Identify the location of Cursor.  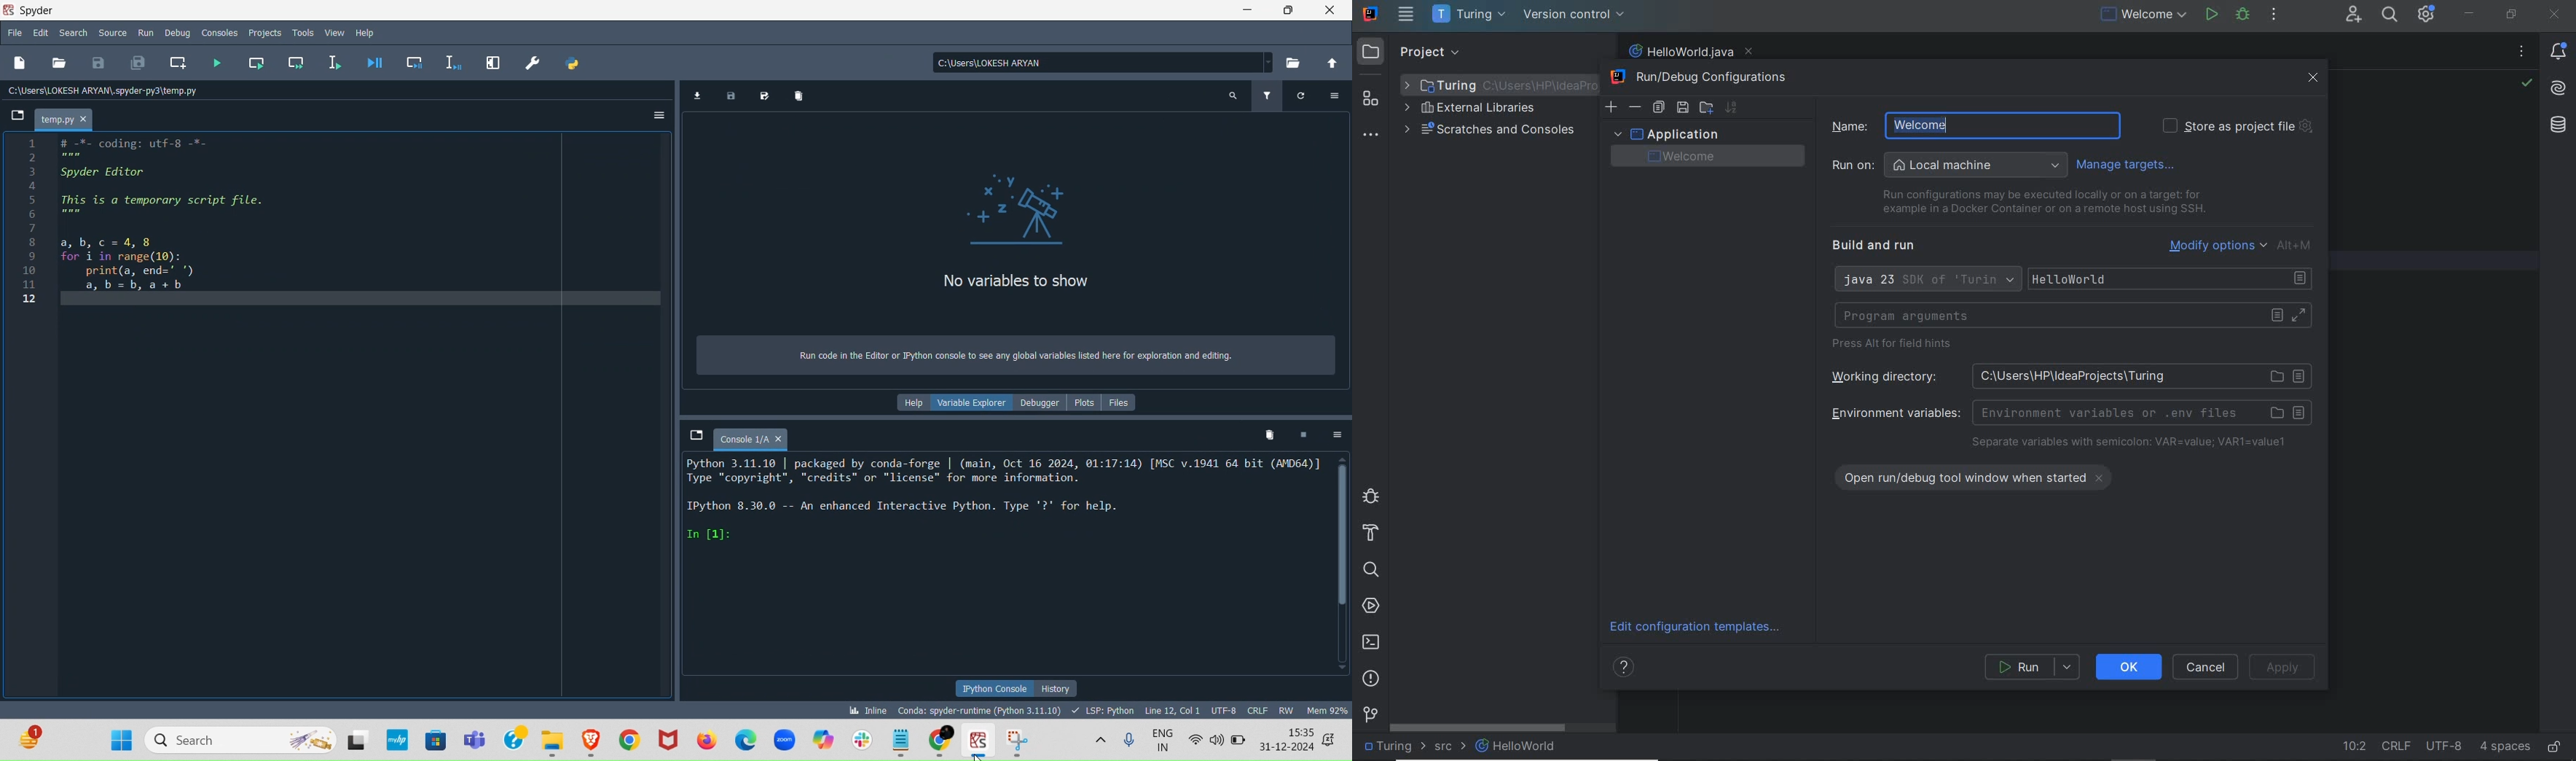
(980, 753).